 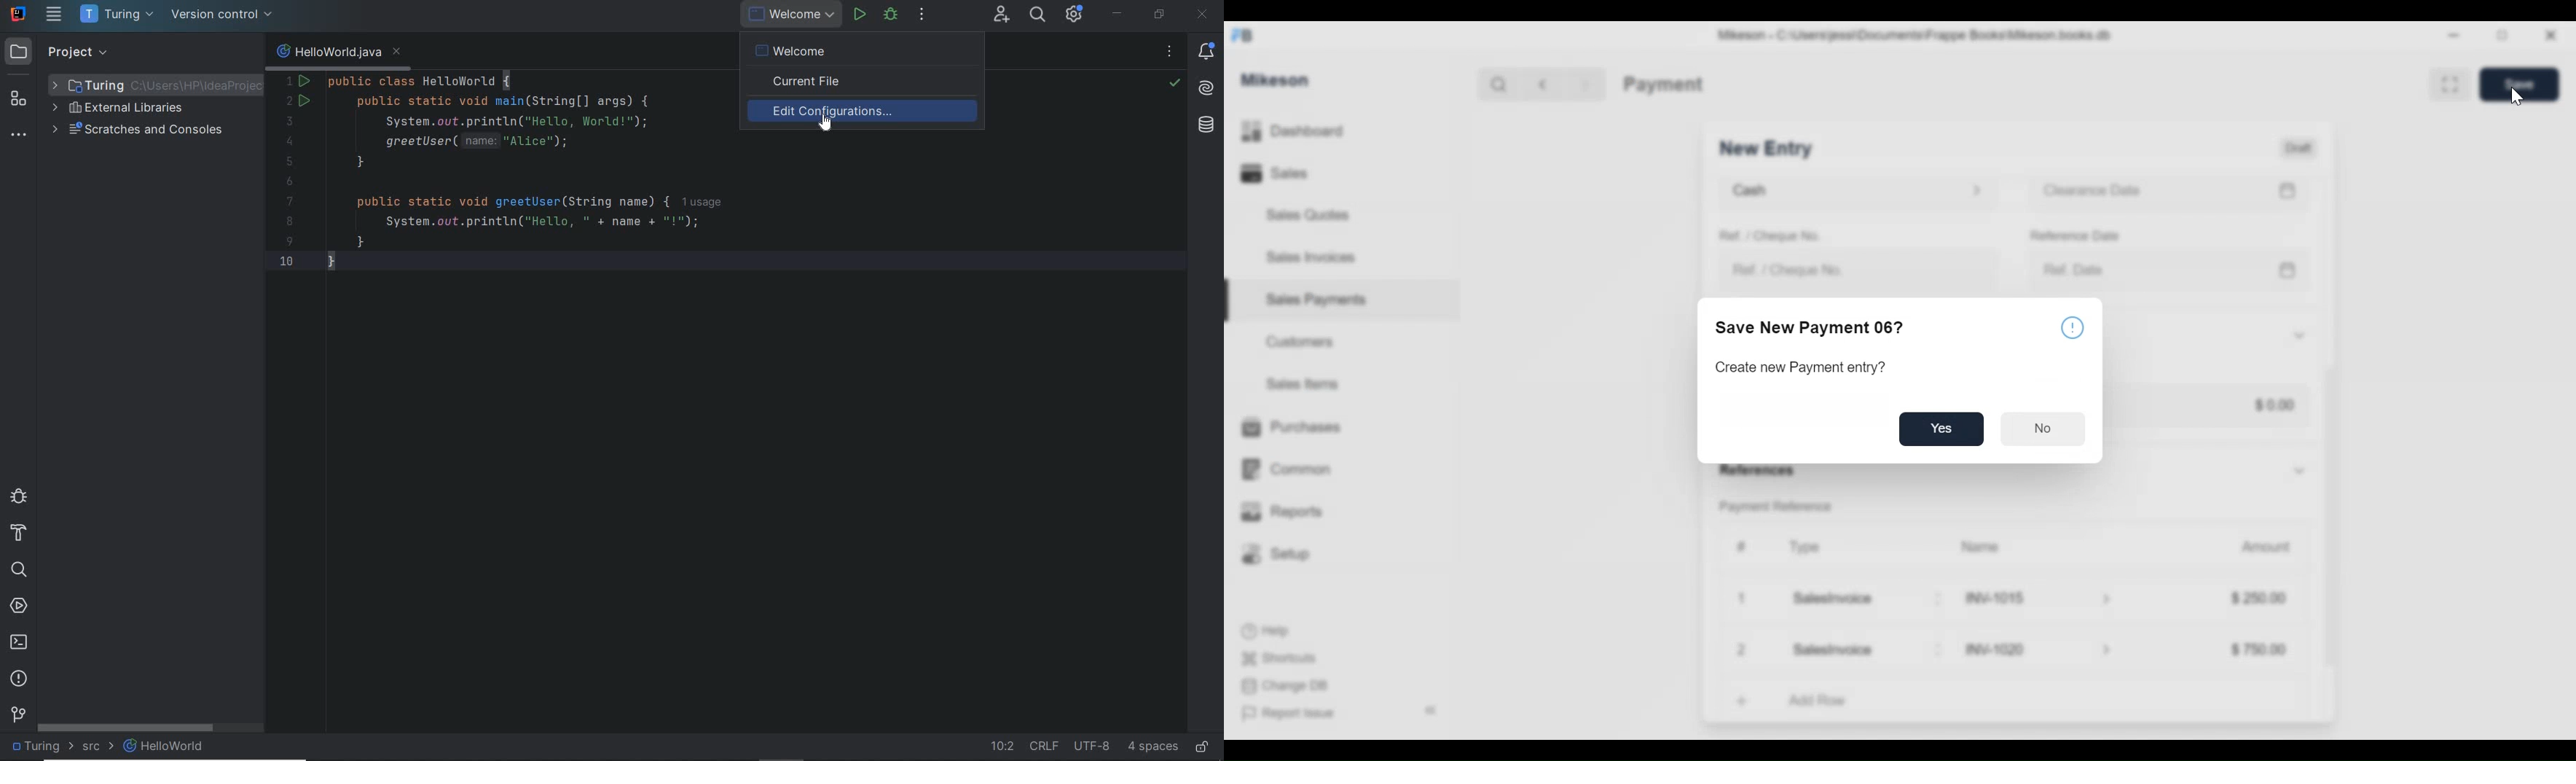 What do you see at coordinates (1203, 748) in the screenshot?
I see `make file ready only` at bounding box center [1203, 748].